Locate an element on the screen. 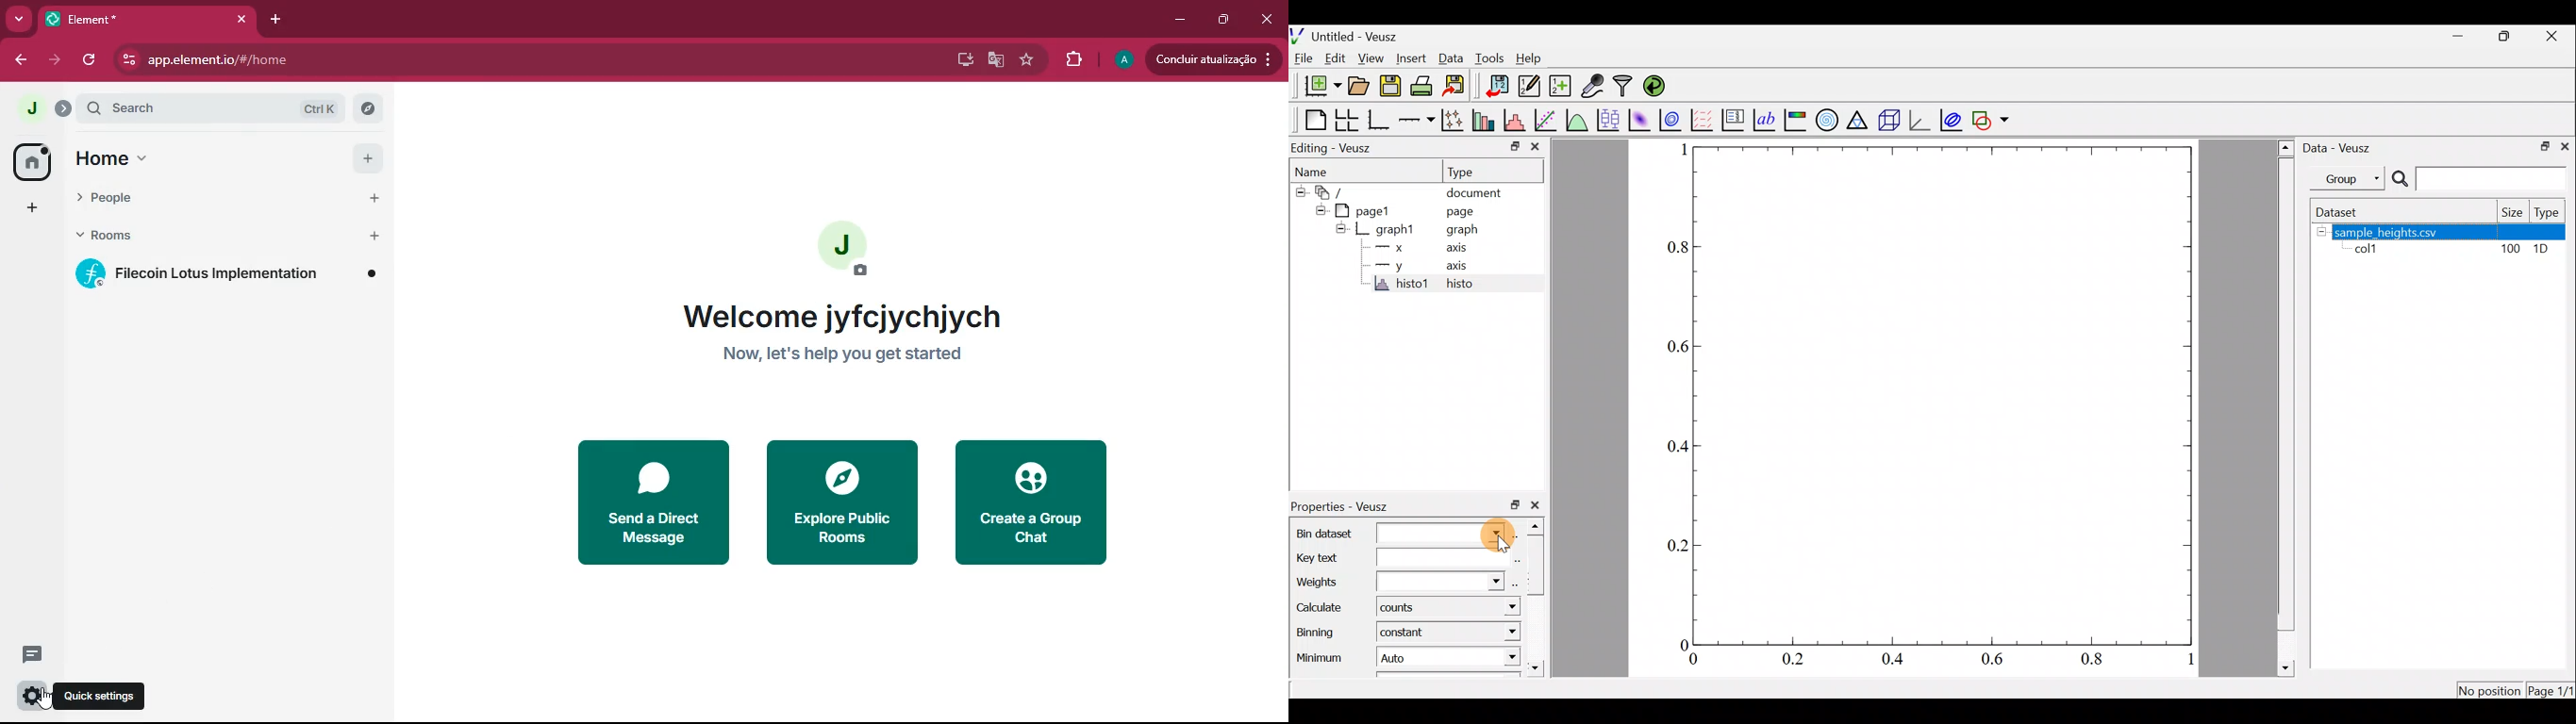 The image size is (2576, 728). search ctrl k is located at coordinates (220, 108).